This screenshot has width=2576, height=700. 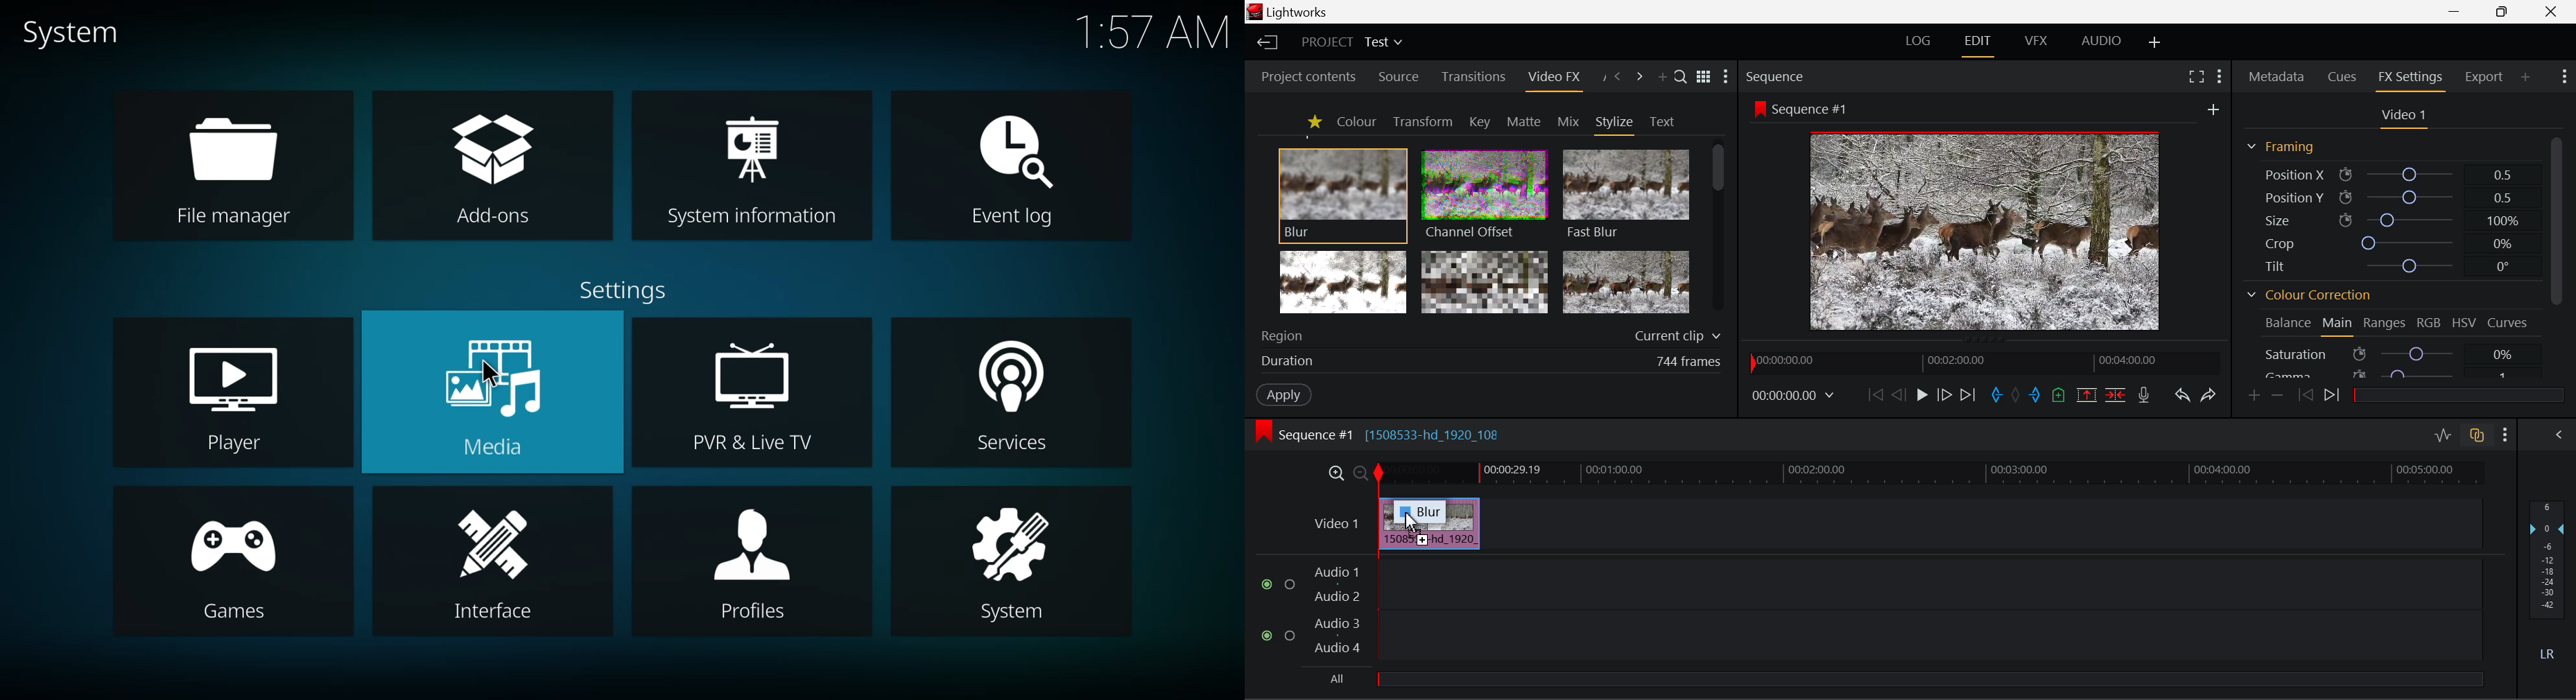 I want to click on Main, so click(x=2338, y=326).